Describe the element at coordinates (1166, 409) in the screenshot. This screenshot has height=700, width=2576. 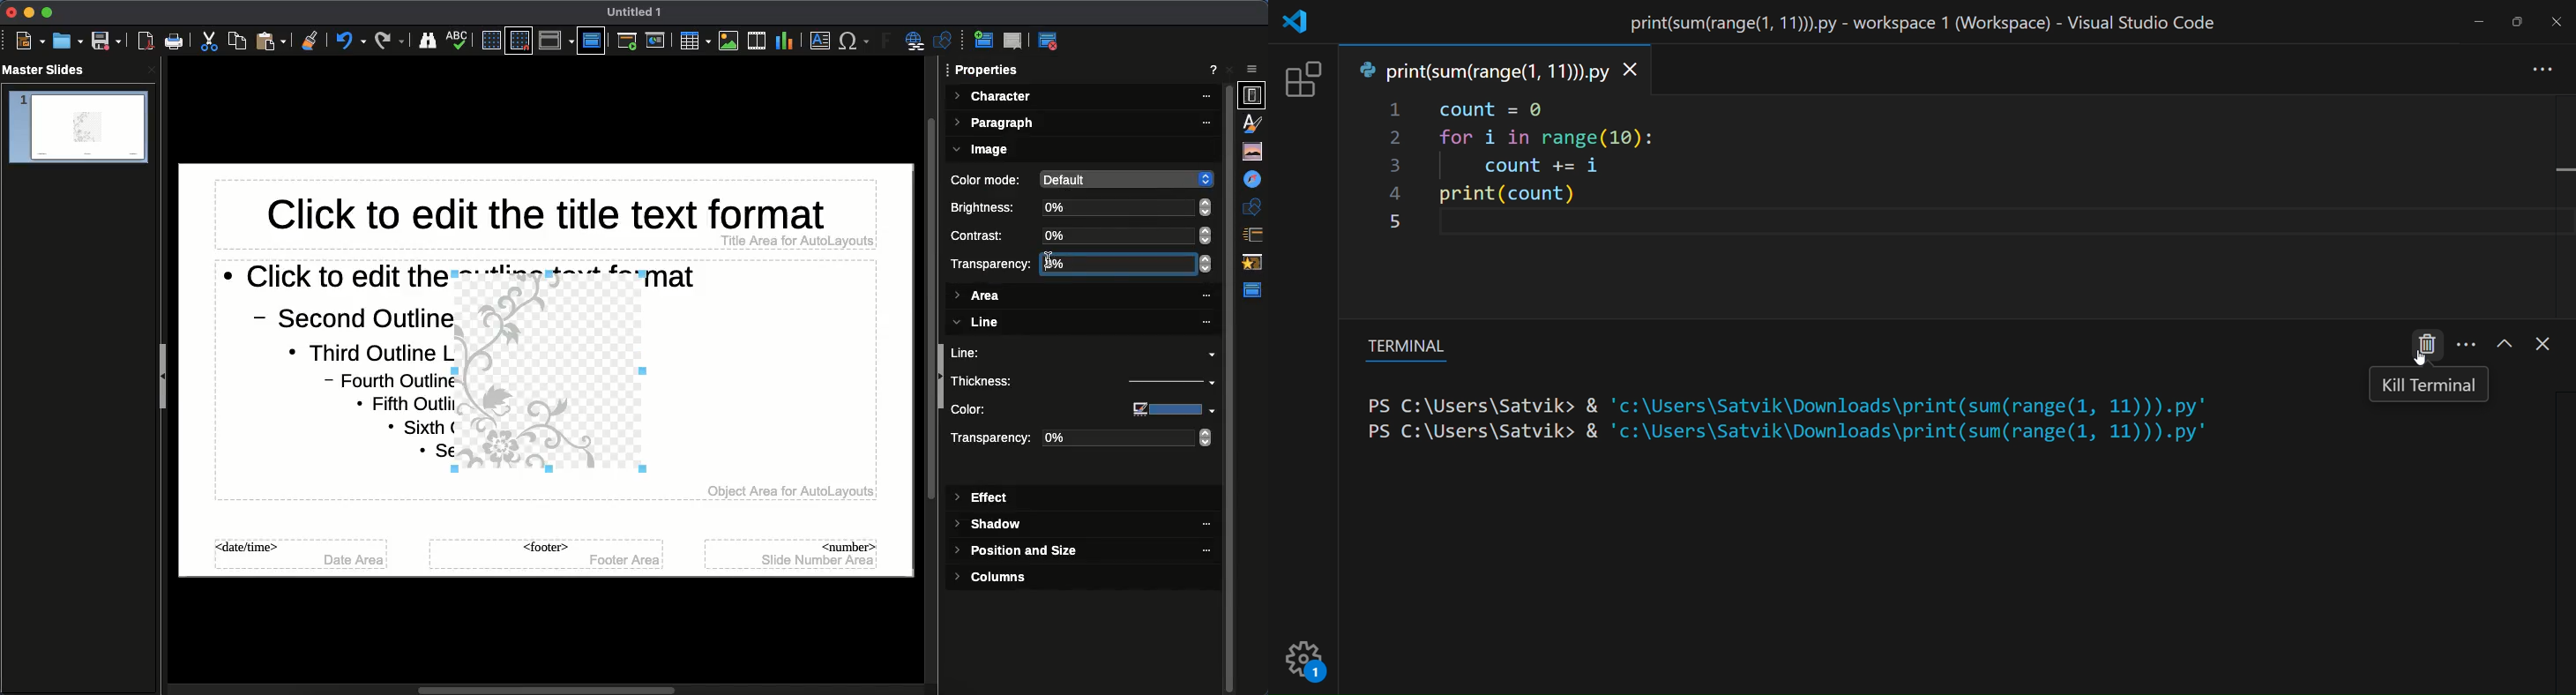
I see `color input` at that location.